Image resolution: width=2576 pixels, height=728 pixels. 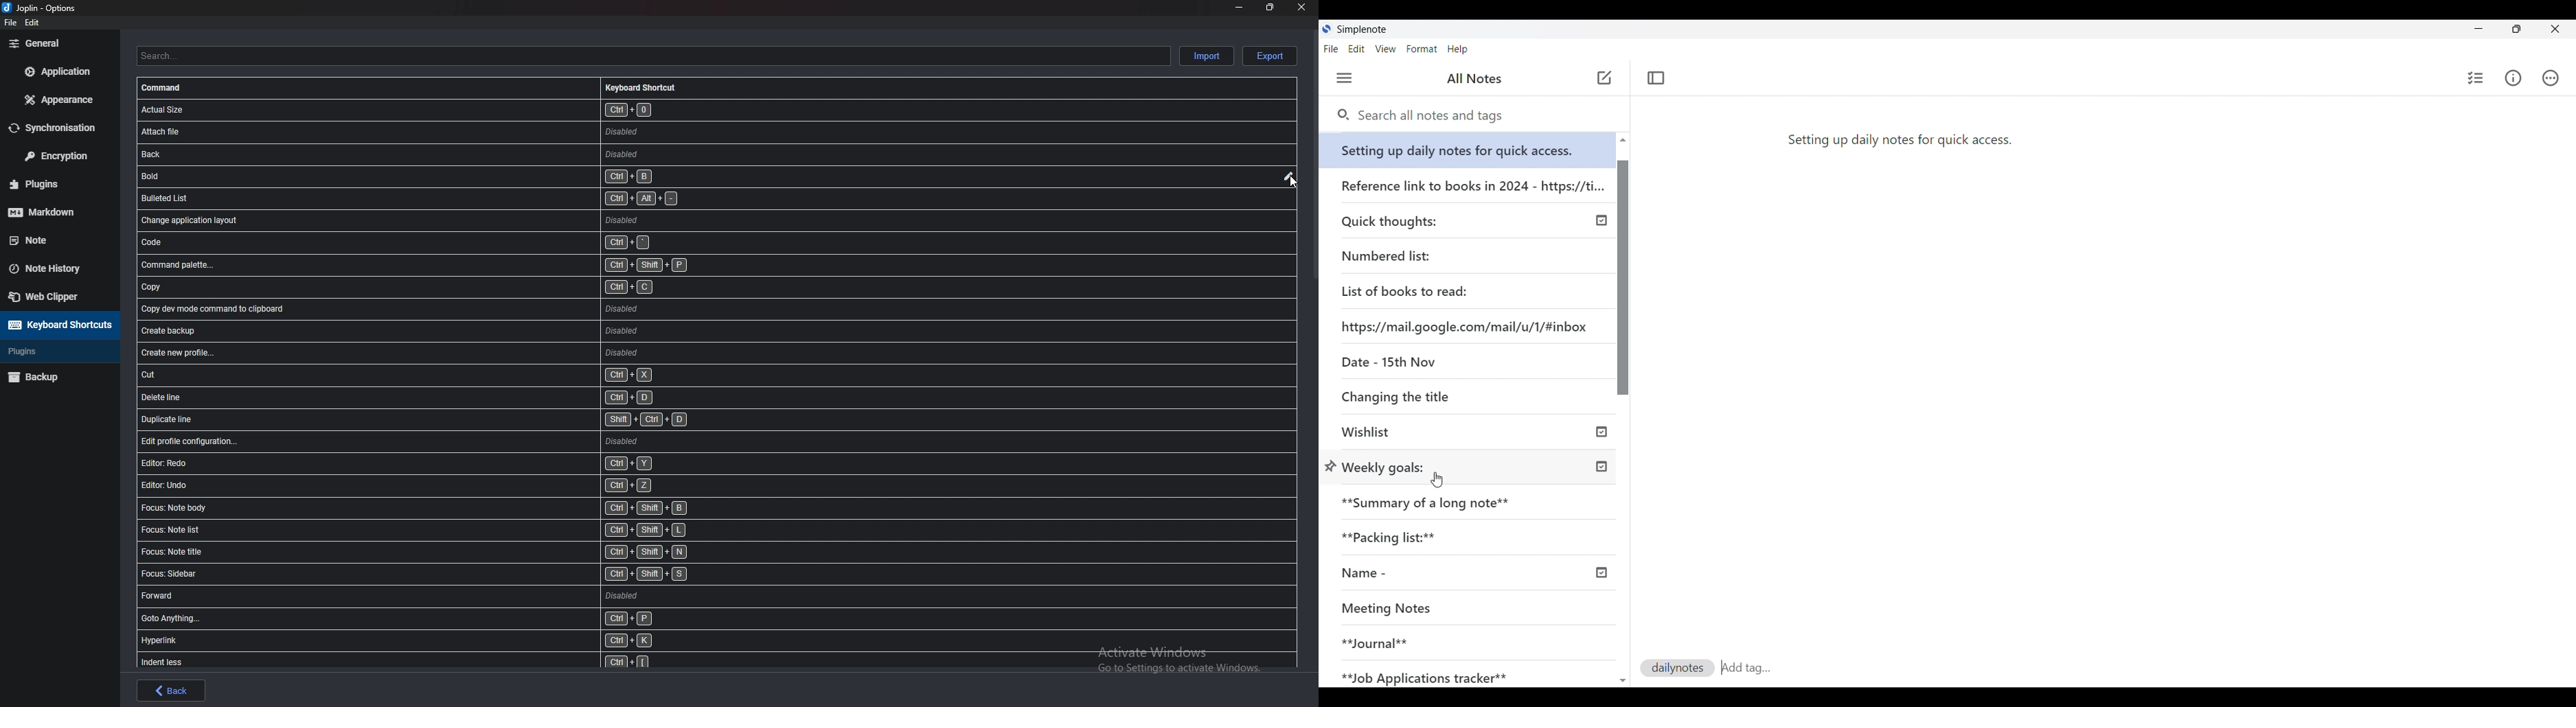 I want to click on Name, so click(x=1412, y=573).